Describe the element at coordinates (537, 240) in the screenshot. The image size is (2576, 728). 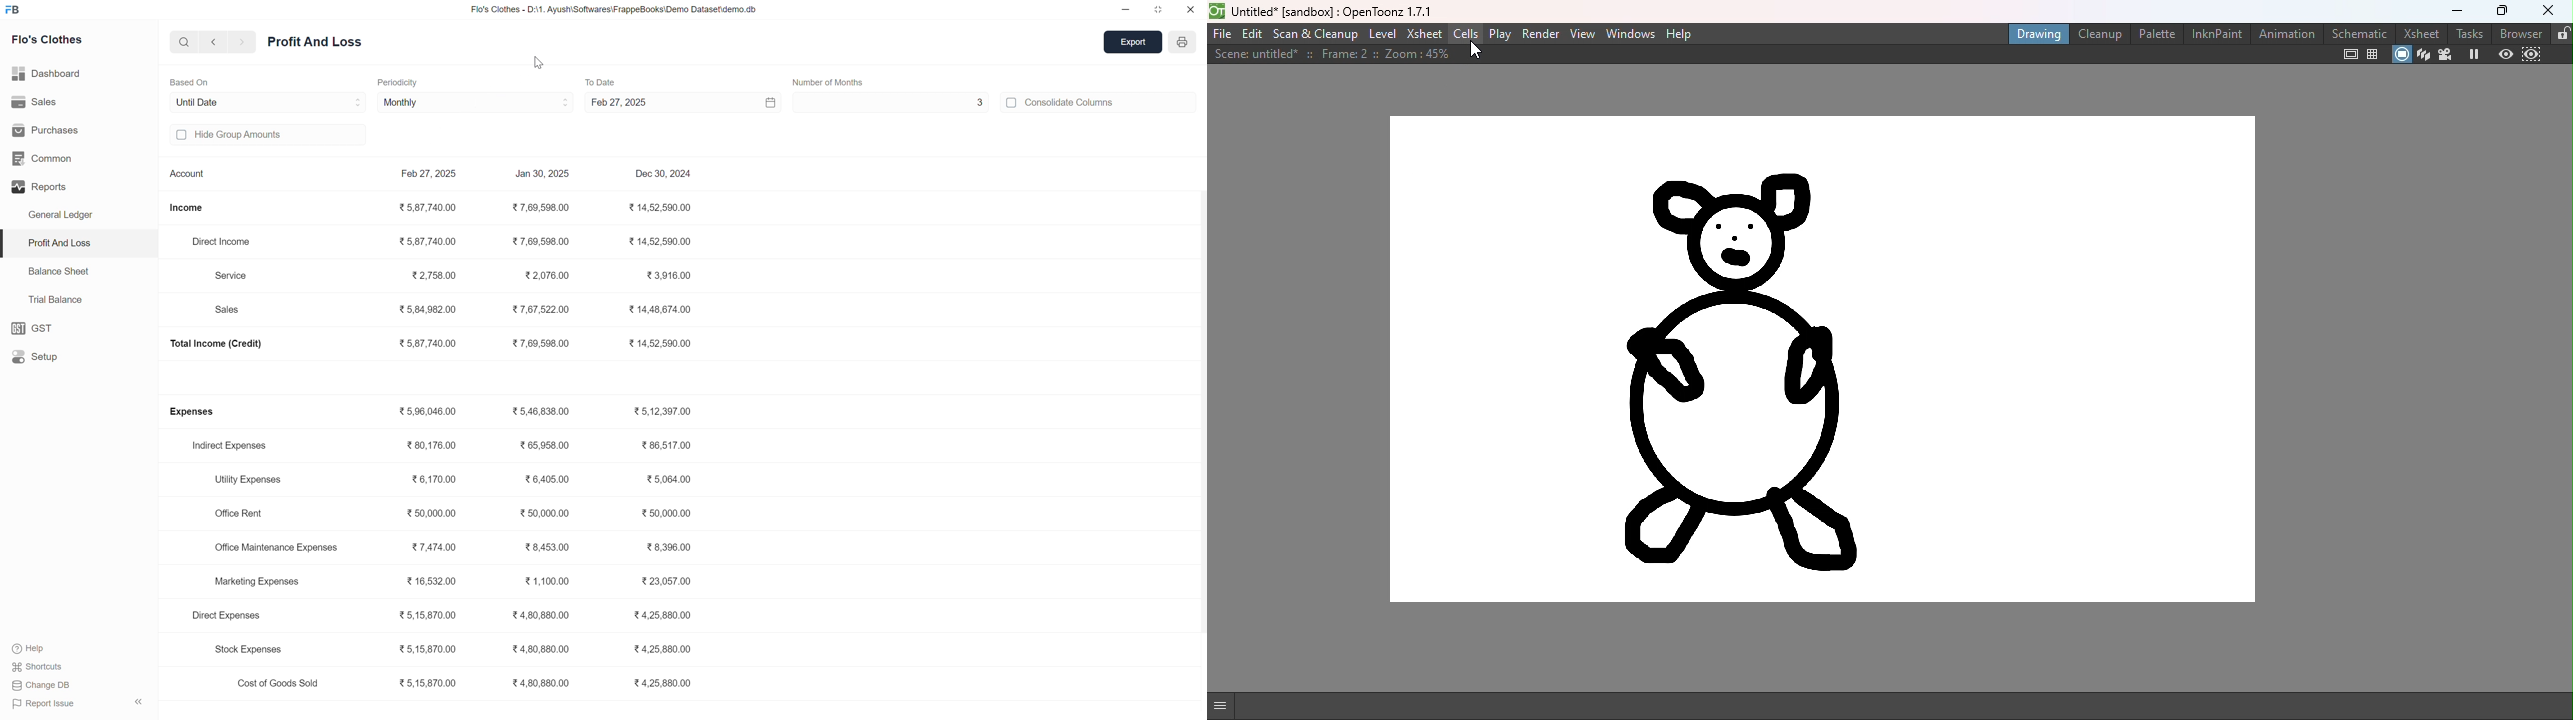
I see `₹7,69,598.00` at that location.